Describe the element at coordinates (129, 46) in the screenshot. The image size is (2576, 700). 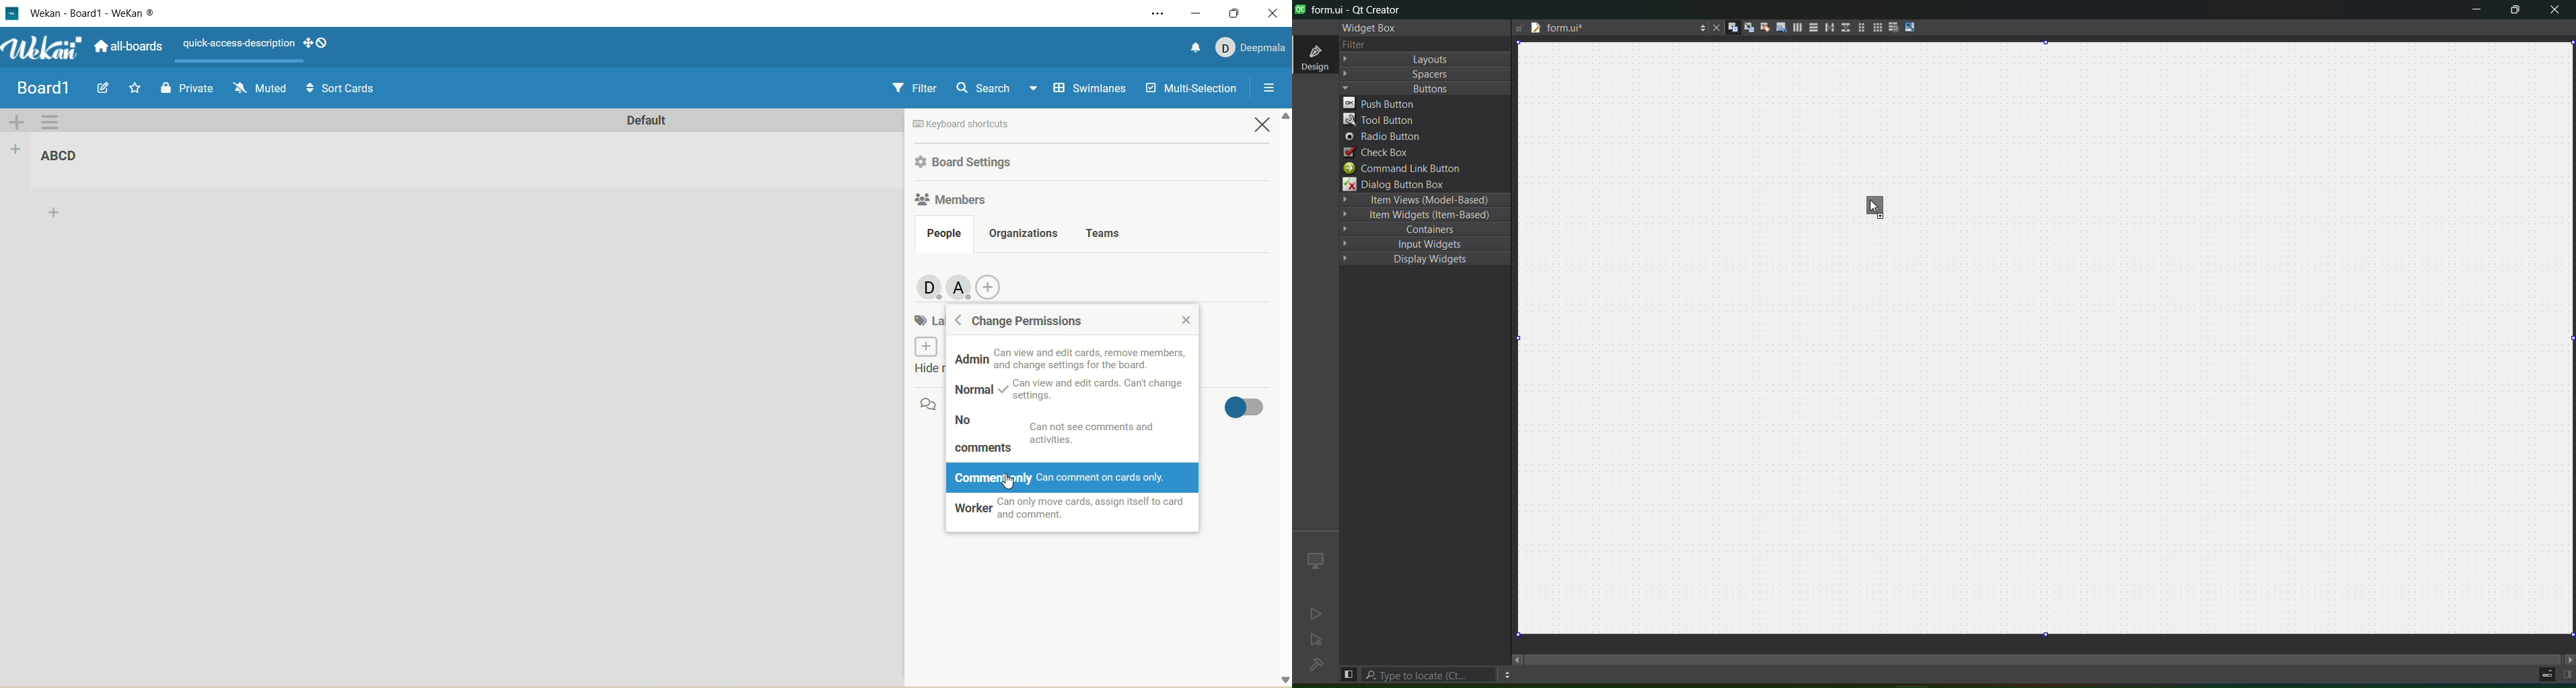
I see `all boards` at that location.